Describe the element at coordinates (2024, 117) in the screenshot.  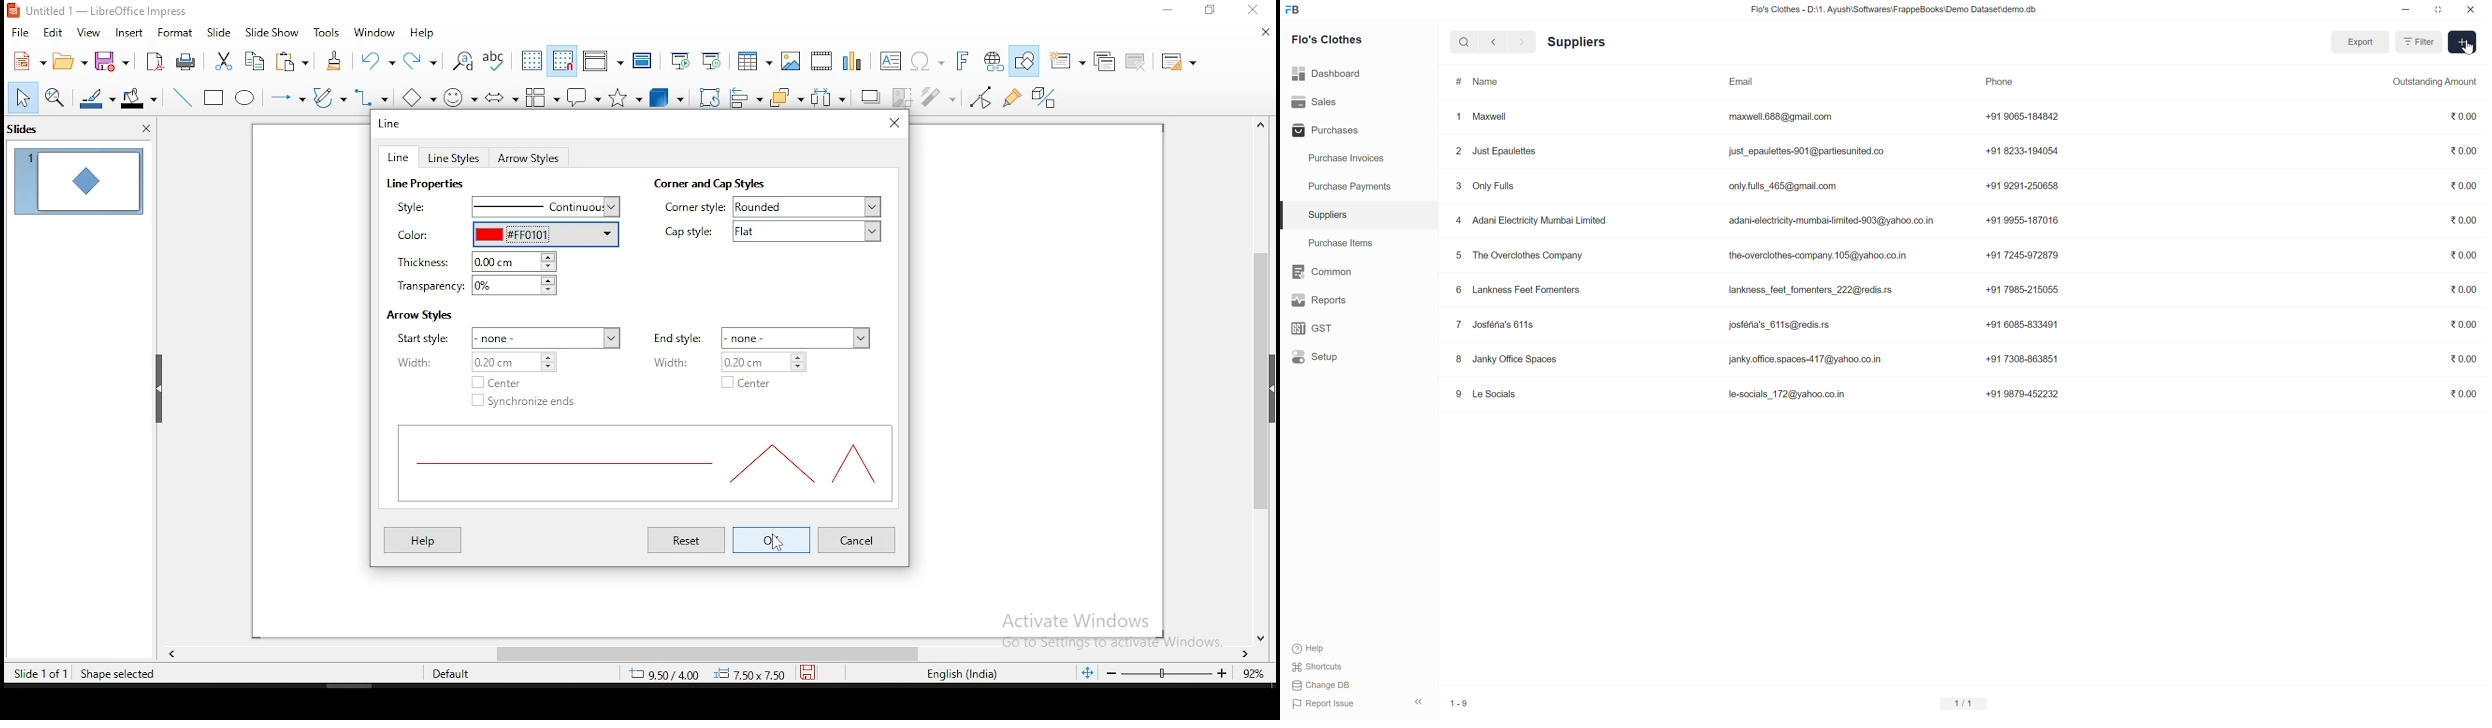
I see `+91 9065-184842` at that location.